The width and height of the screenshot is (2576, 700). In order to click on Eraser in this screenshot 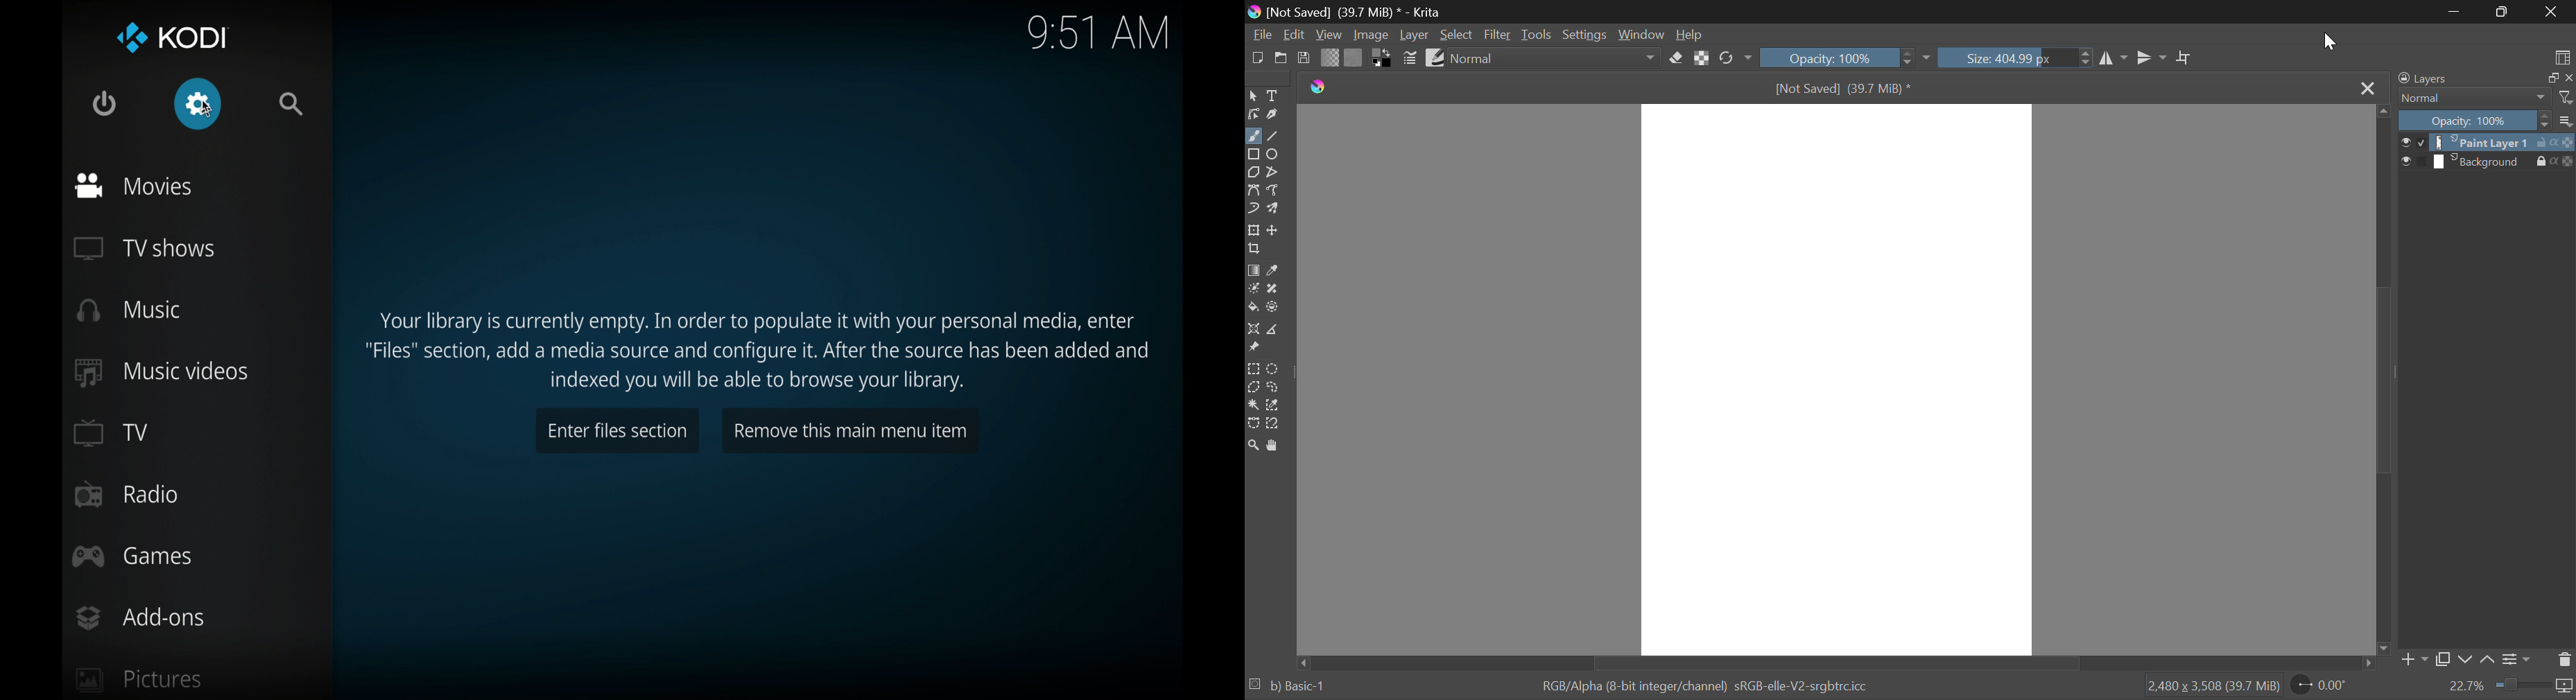, I will do `click(1676, 58)`.